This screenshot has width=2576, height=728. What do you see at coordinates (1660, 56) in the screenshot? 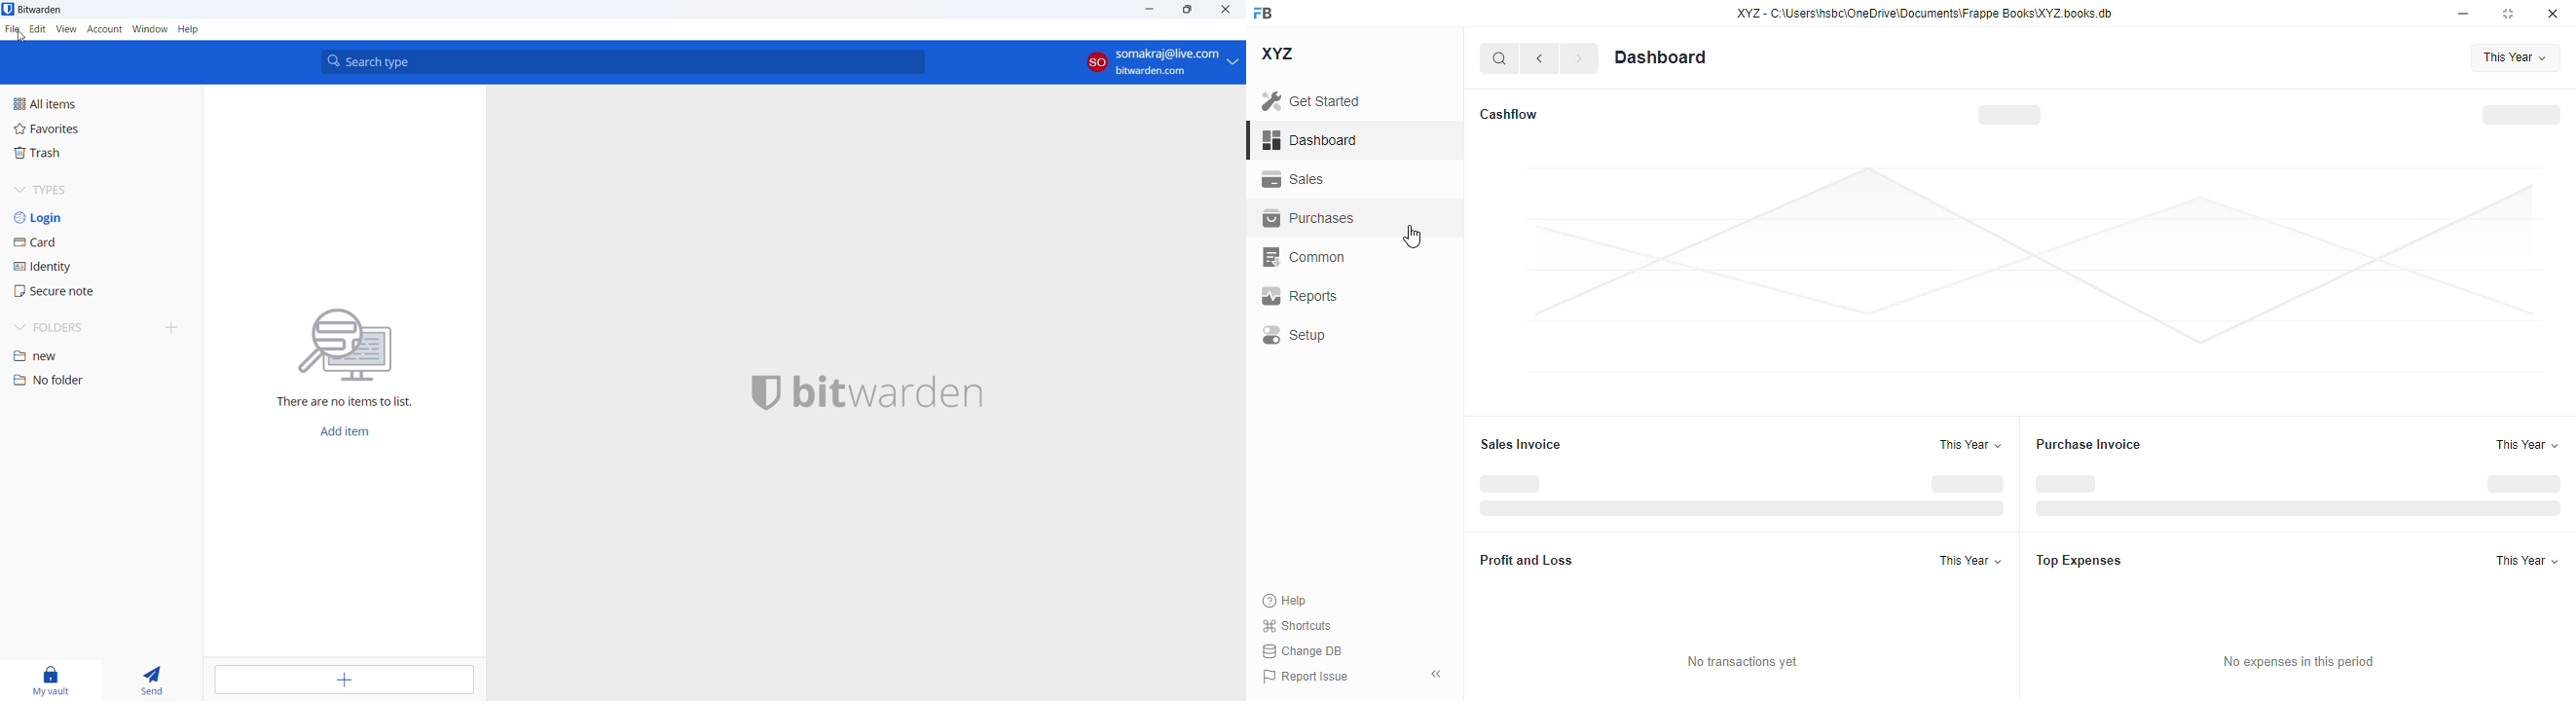
I see `dashboard` at bounding box center [1660, 56].